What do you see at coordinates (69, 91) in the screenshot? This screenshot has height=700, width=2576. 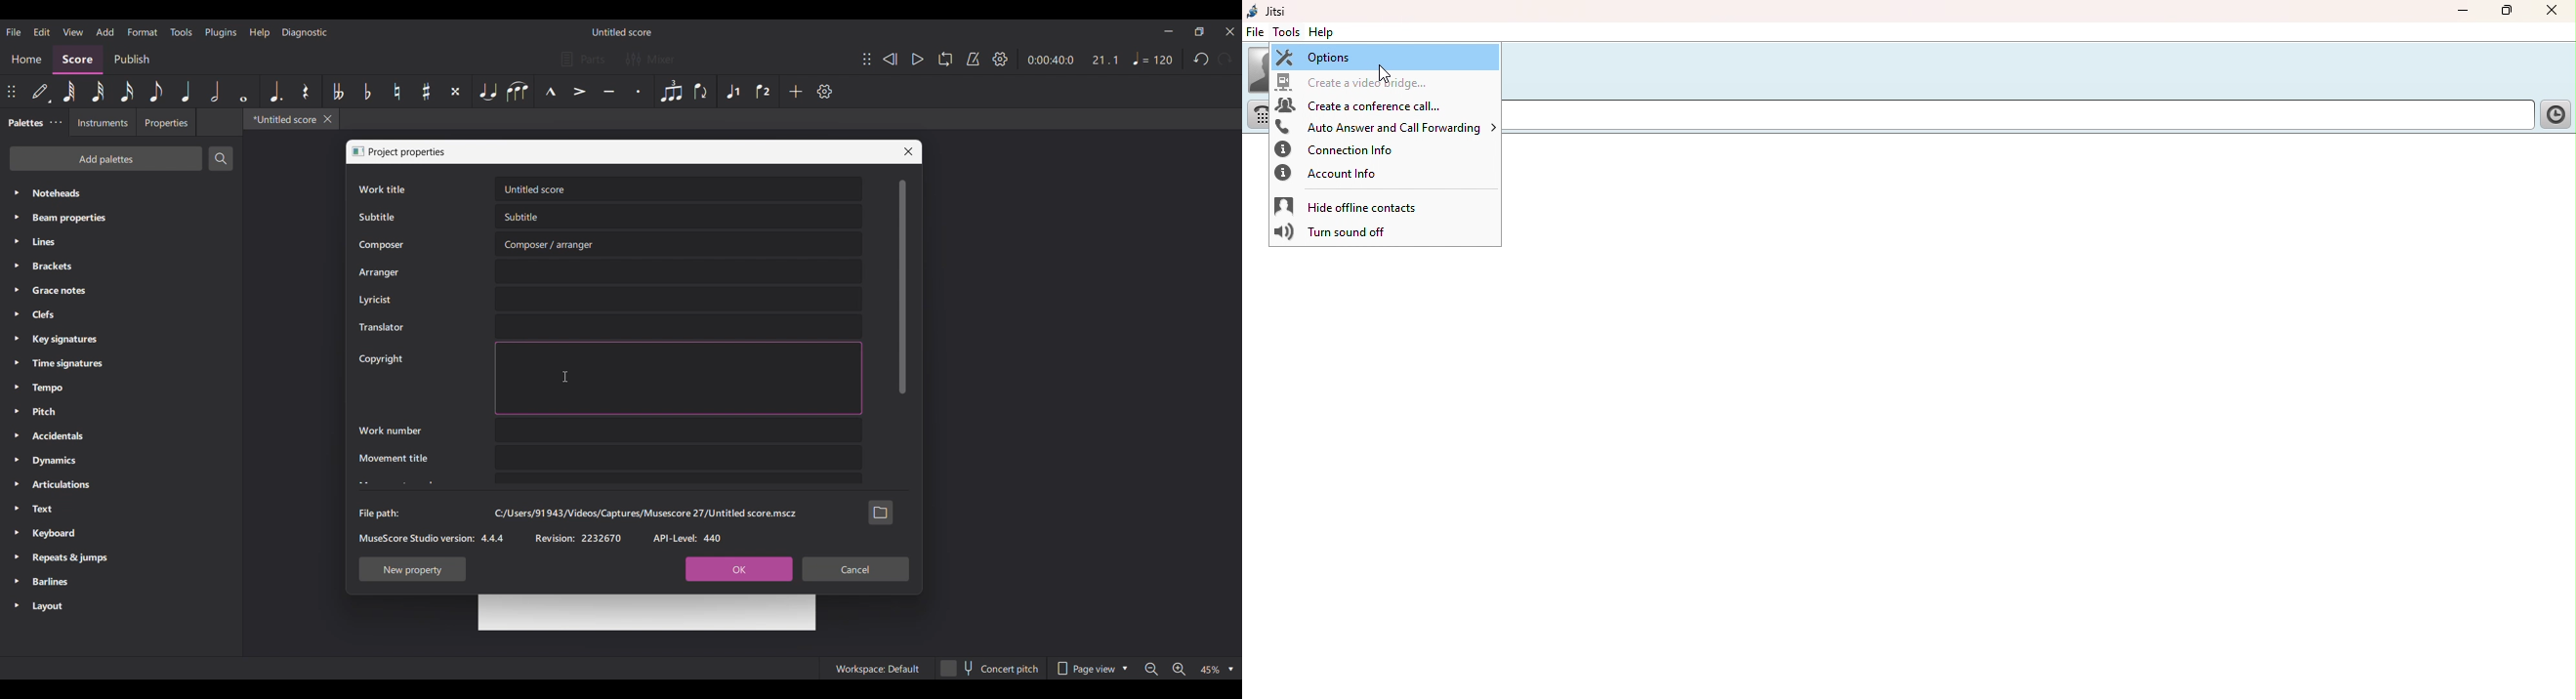 I see `63th menu` at bounding box center [69, 91].